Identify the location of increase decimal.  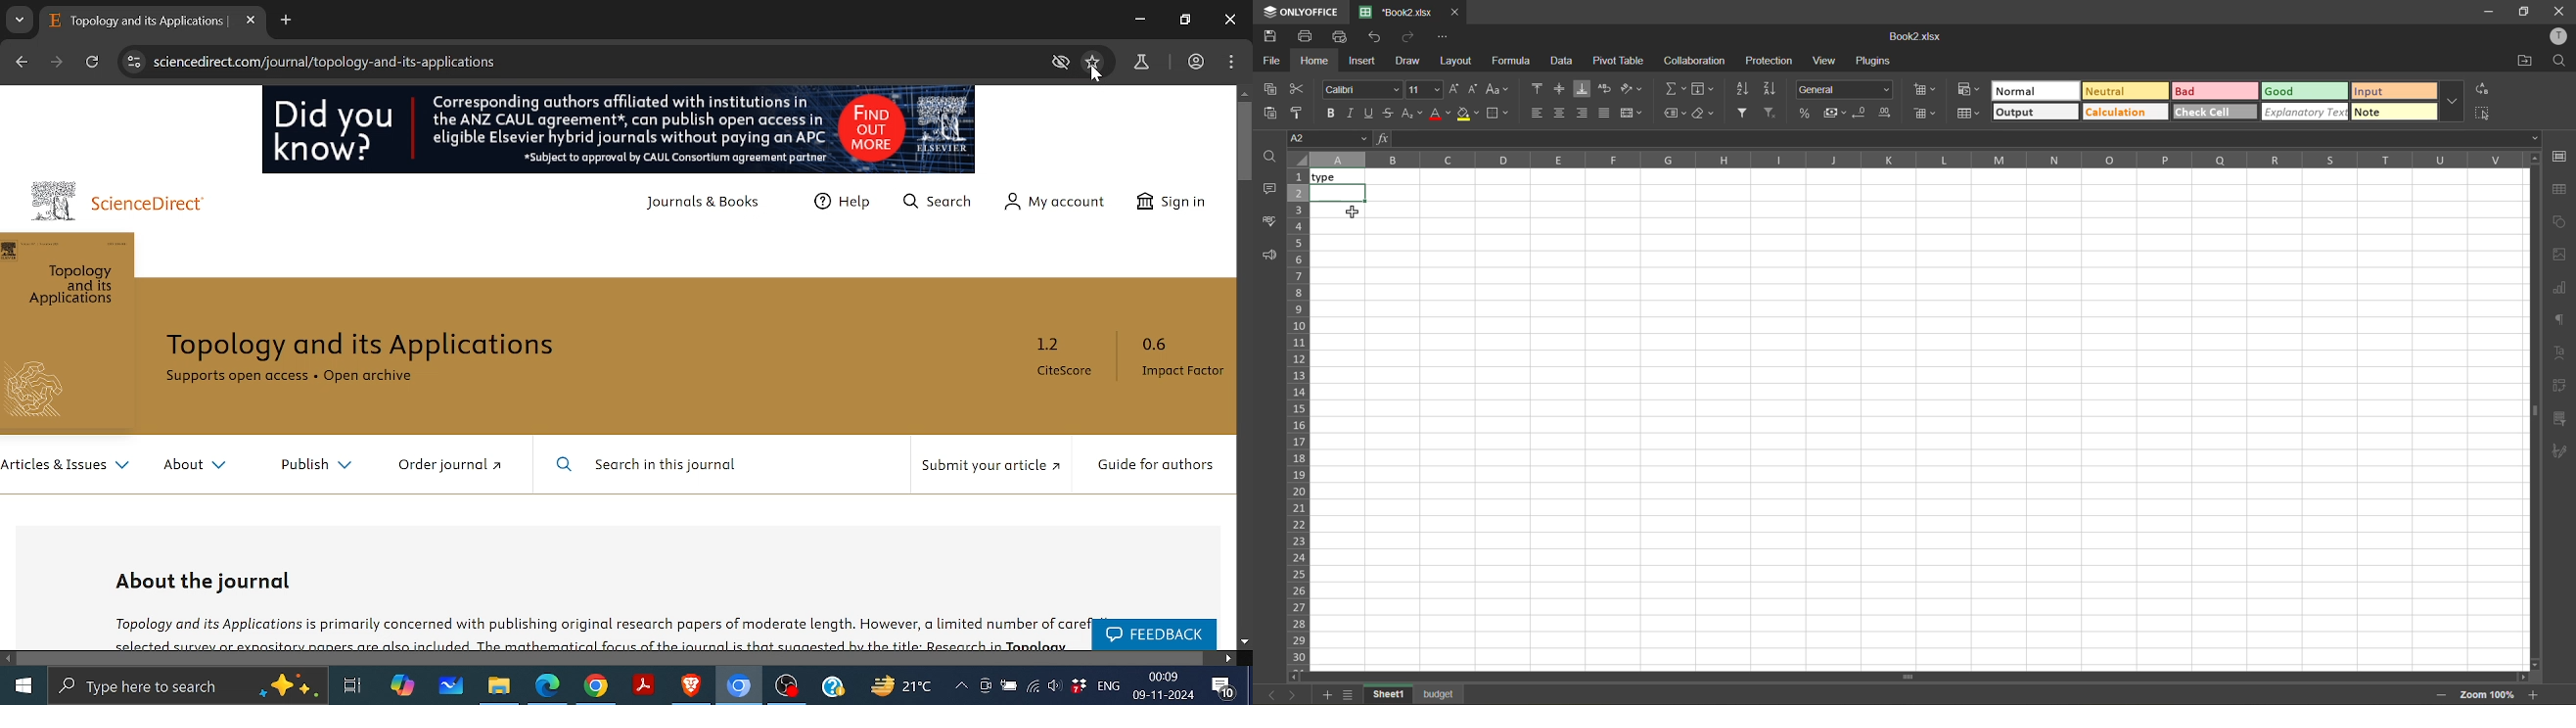
(1889, 114).